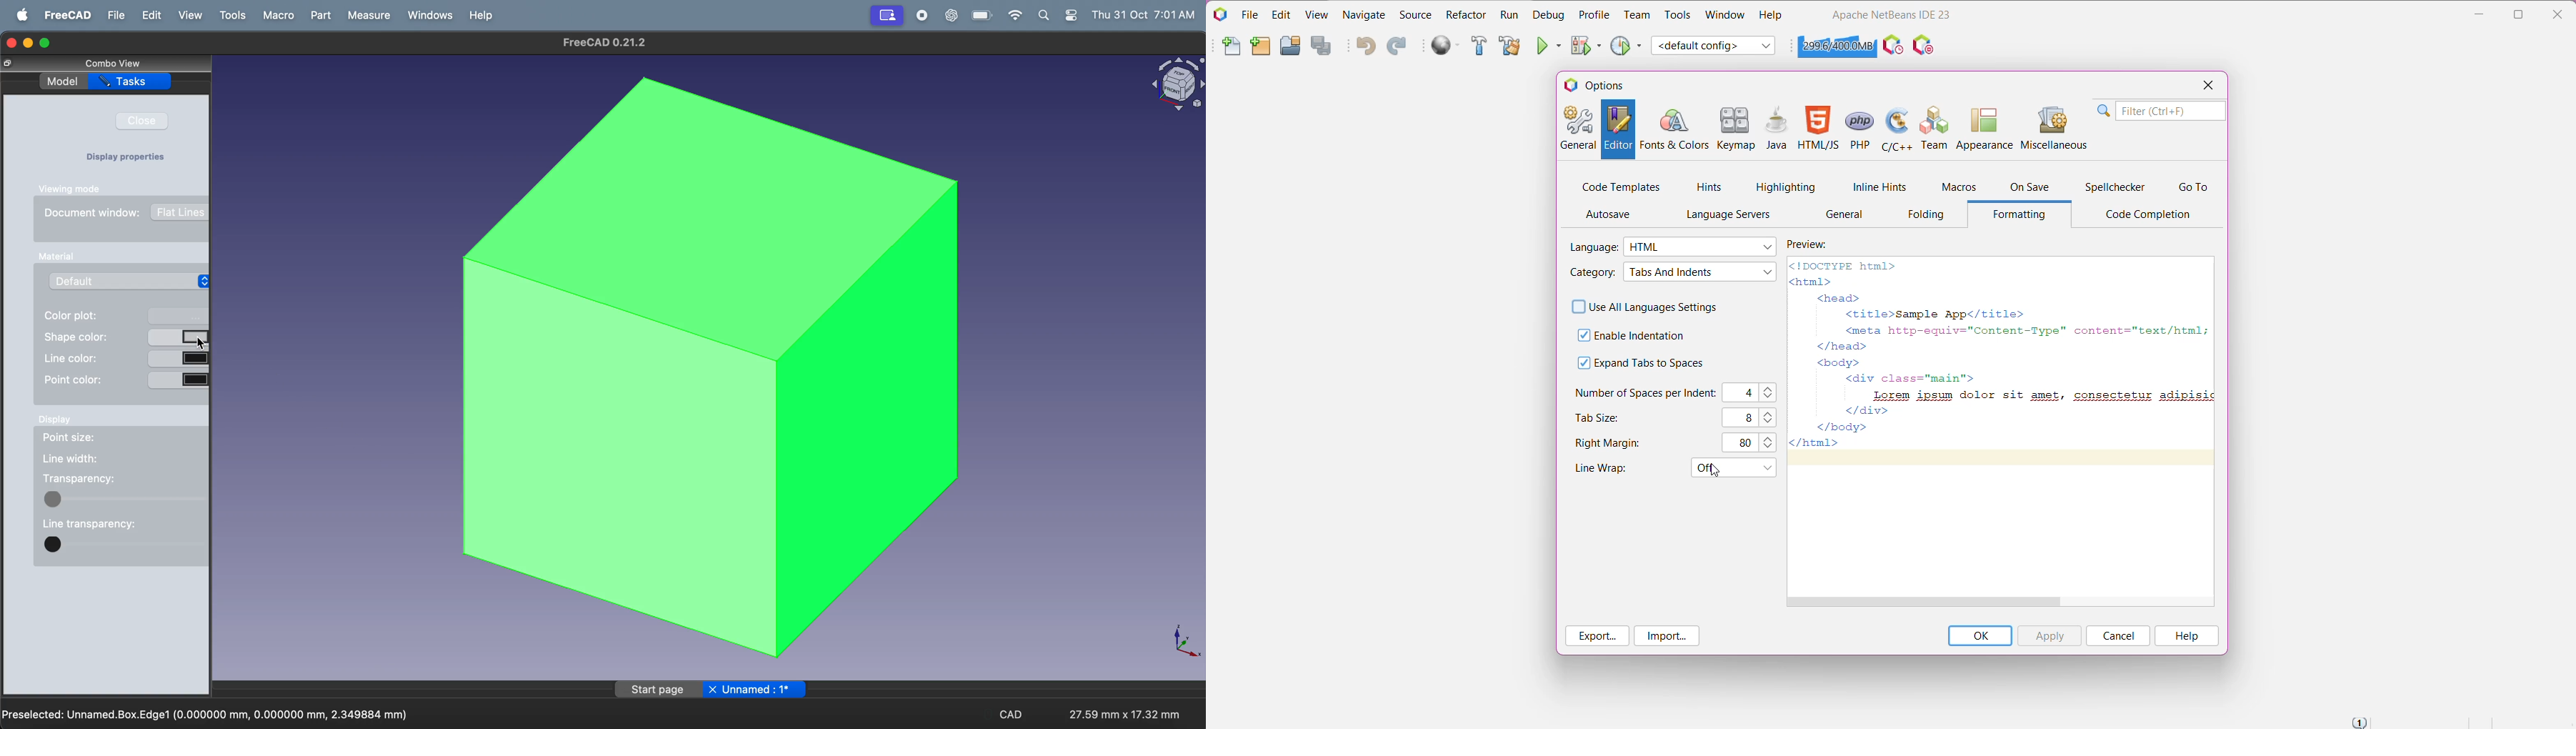  Describe the element at coordinates (235, 16) in the screenshot. I see `tools` at that location.